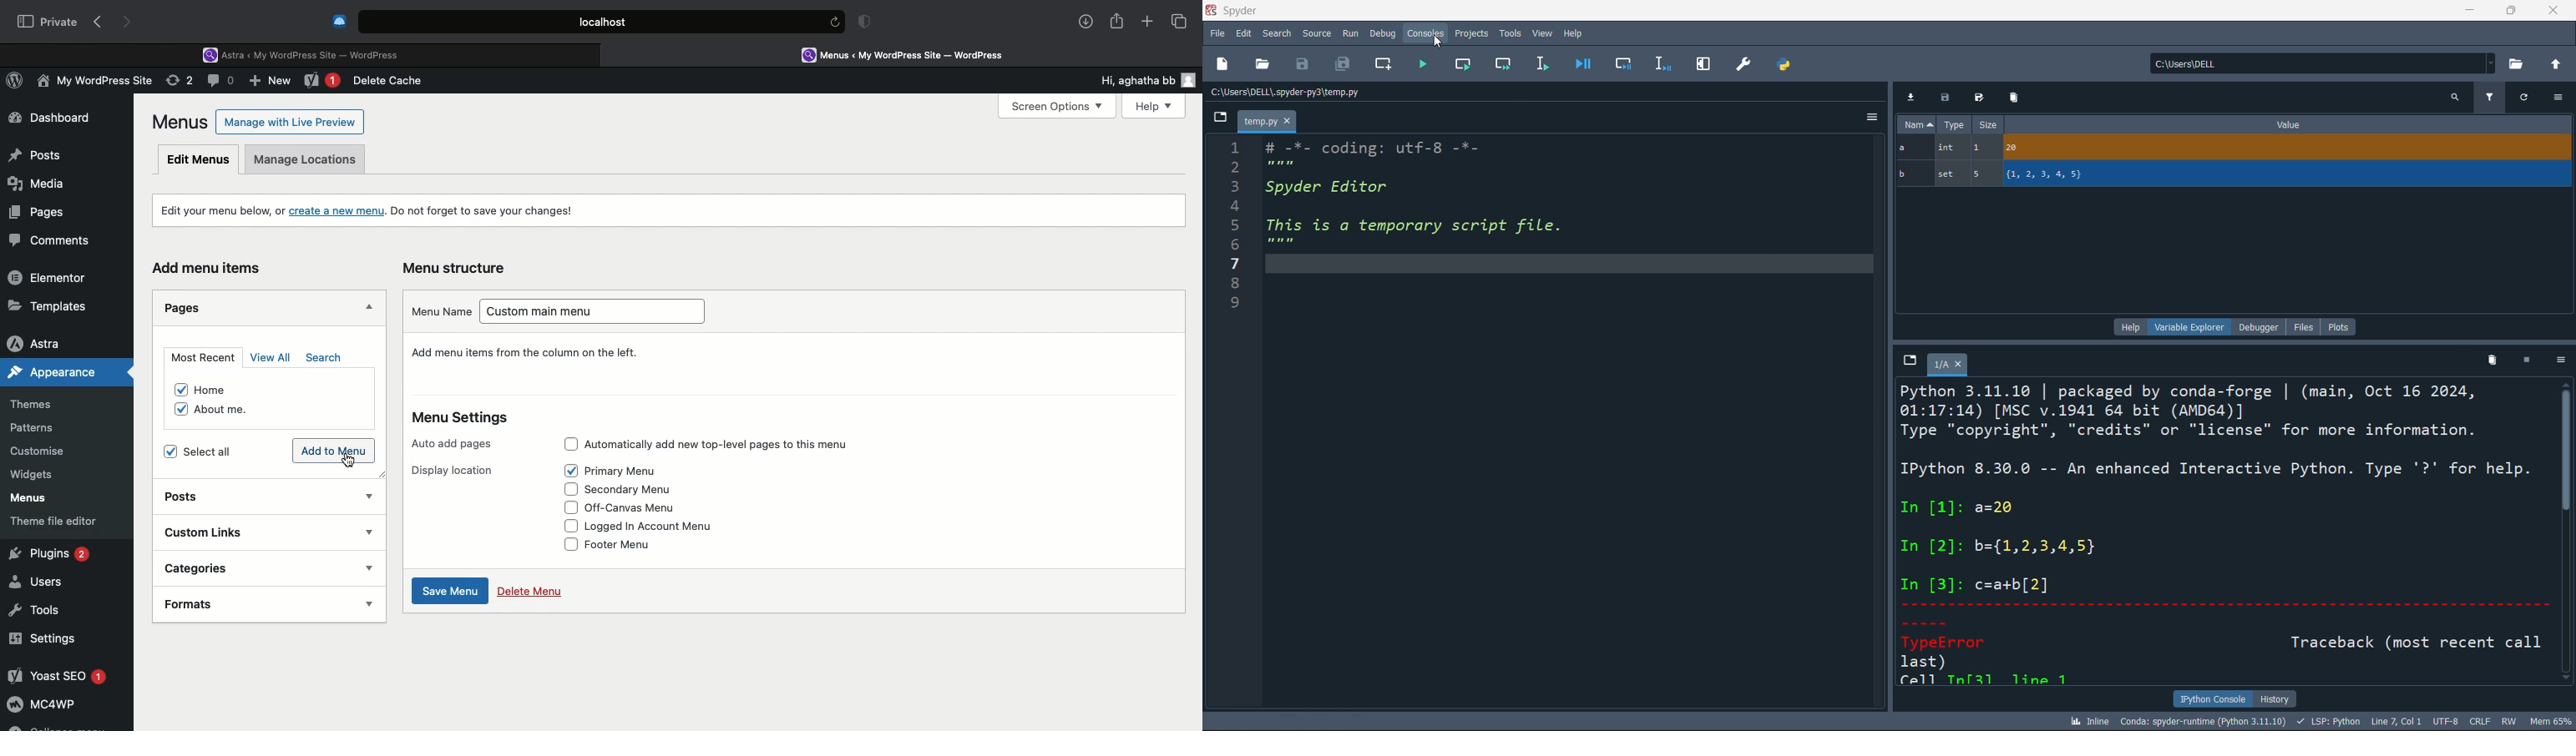 Image resolution: width=2576 pixels, height=756 pixels. Describe the element at coordinates (2457, 98) in the screenshot. I see `search variables` at that location.